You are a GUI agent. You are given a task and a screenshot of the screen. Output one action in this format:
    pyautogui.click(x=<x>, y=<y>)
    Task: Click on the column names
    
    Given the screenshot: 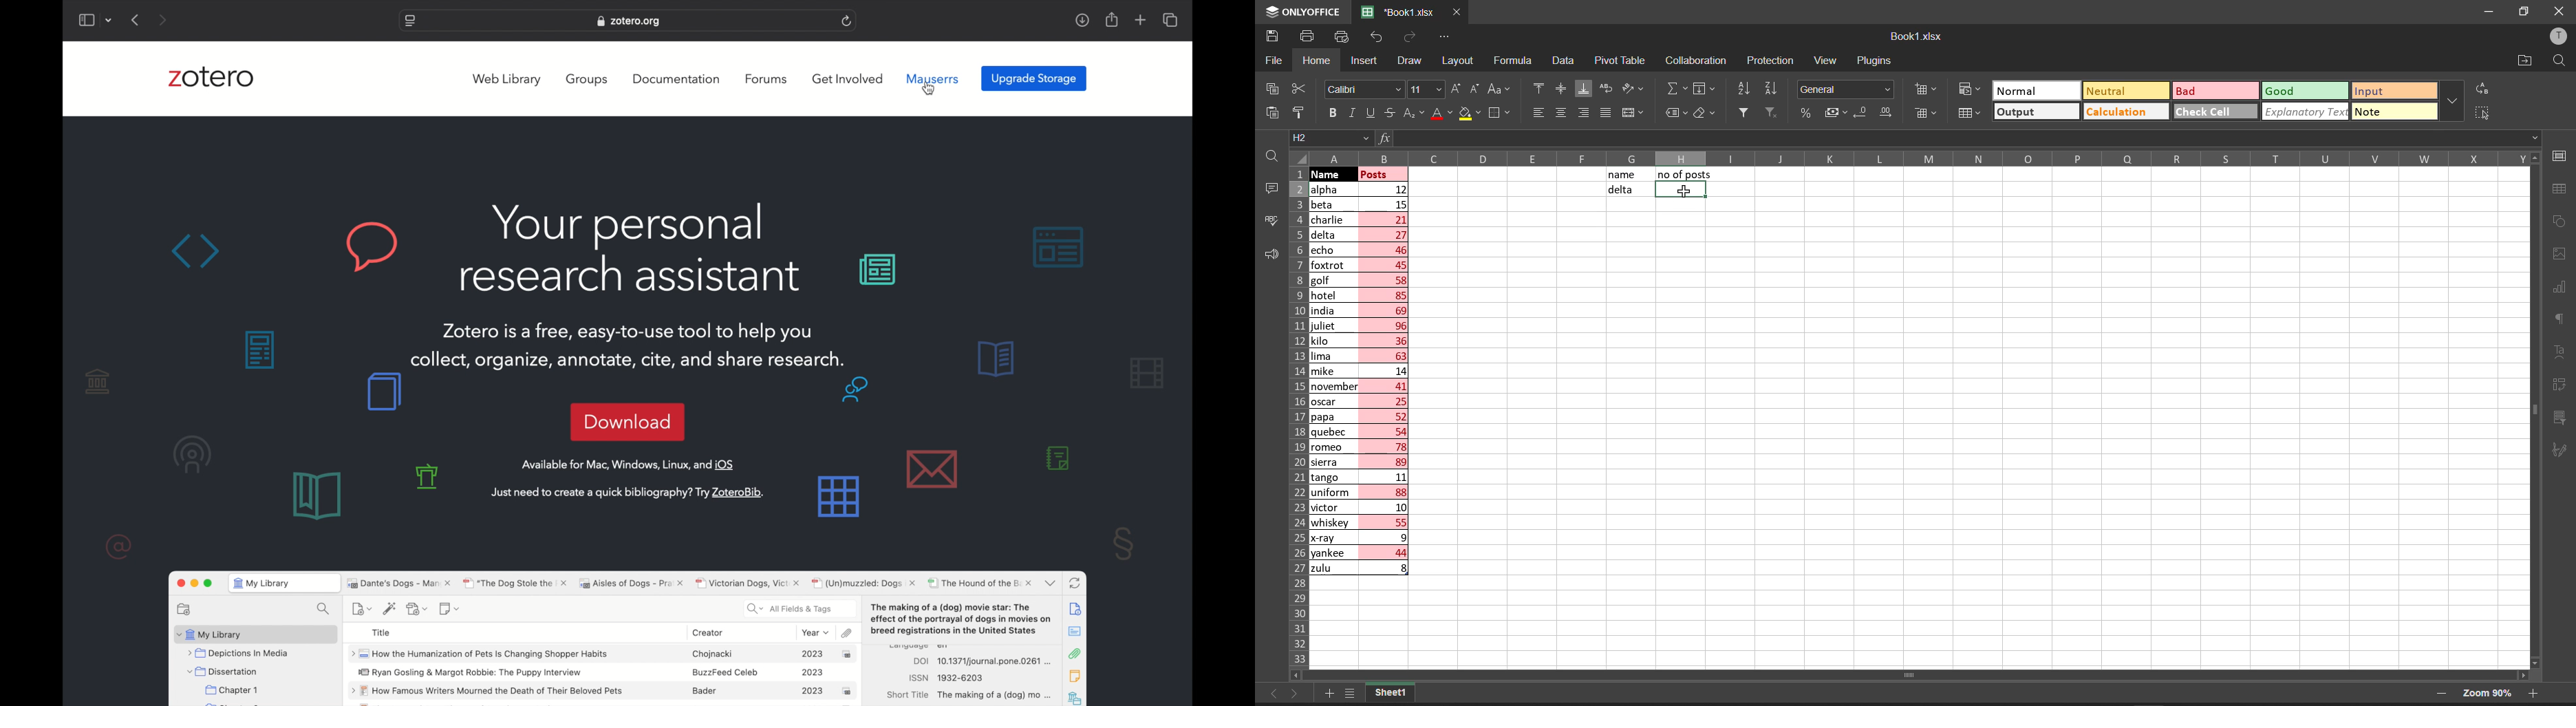 What is the action you would take?
    pyautogui.click(x=1914, y=157)
    